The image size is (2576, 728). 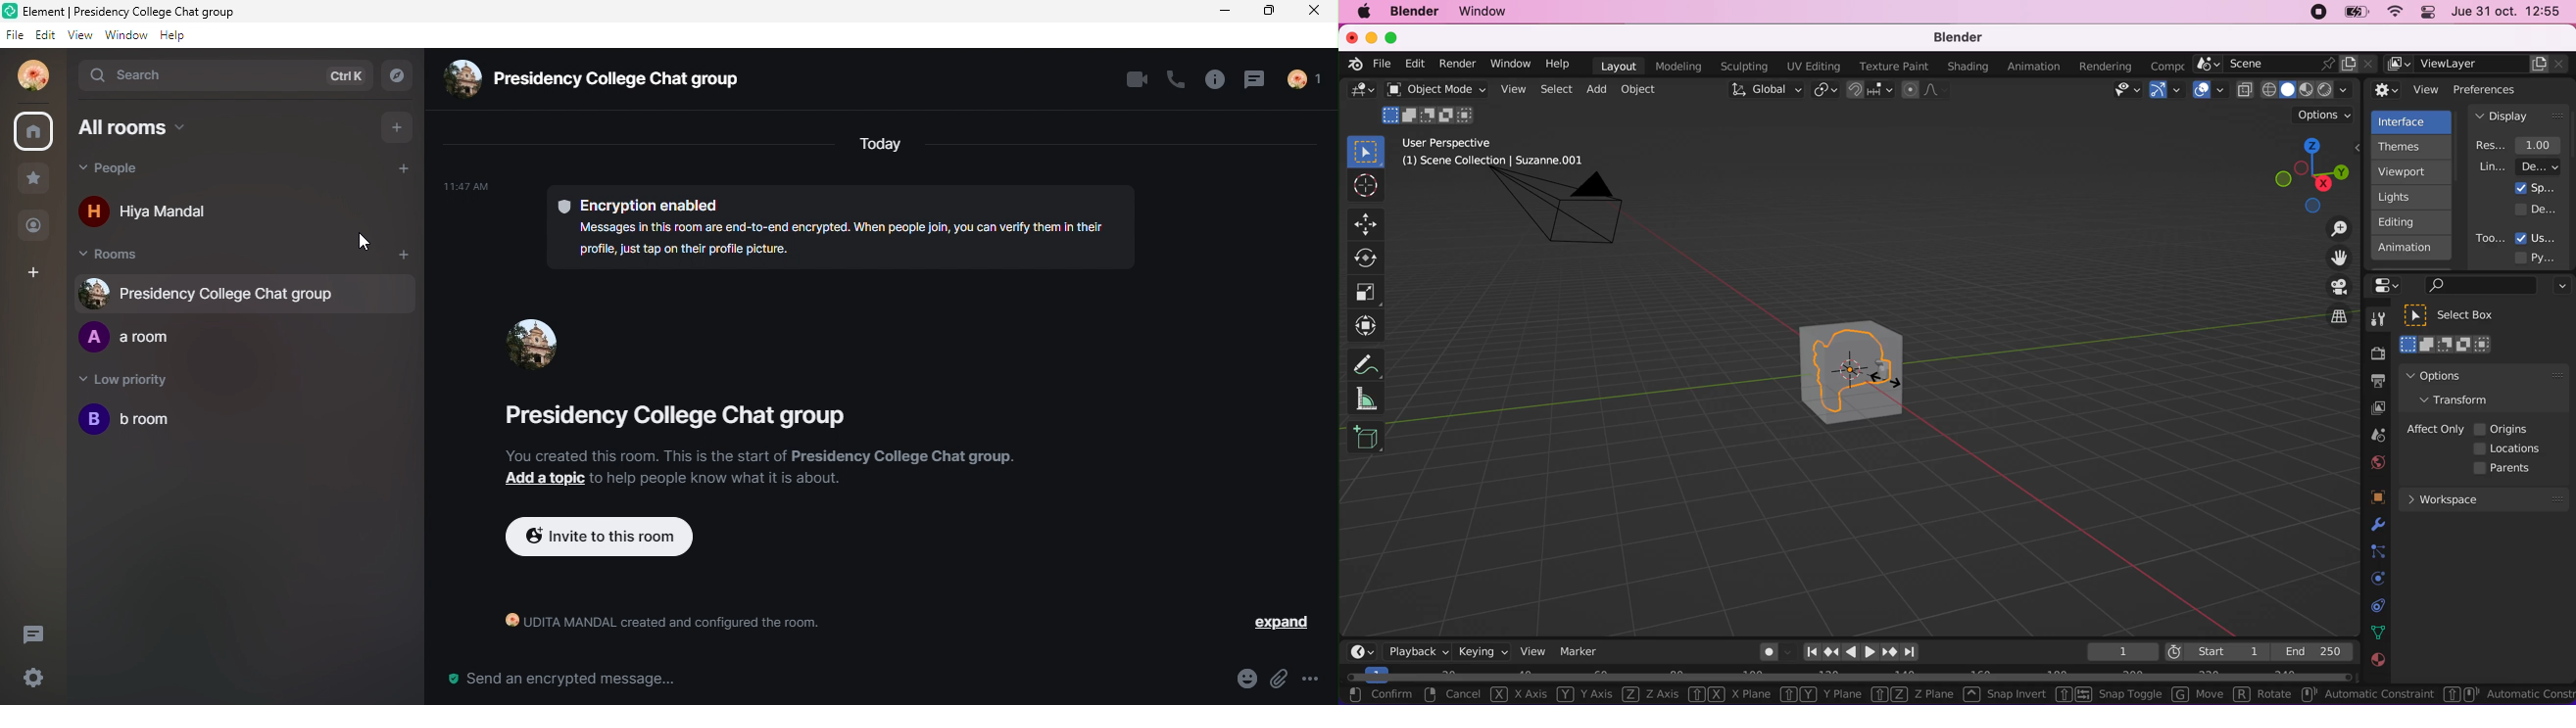 What do you see at coordinates (591, 82) in the screenshot?
I see `precidency college chat group` at bounding box center [591, 82].